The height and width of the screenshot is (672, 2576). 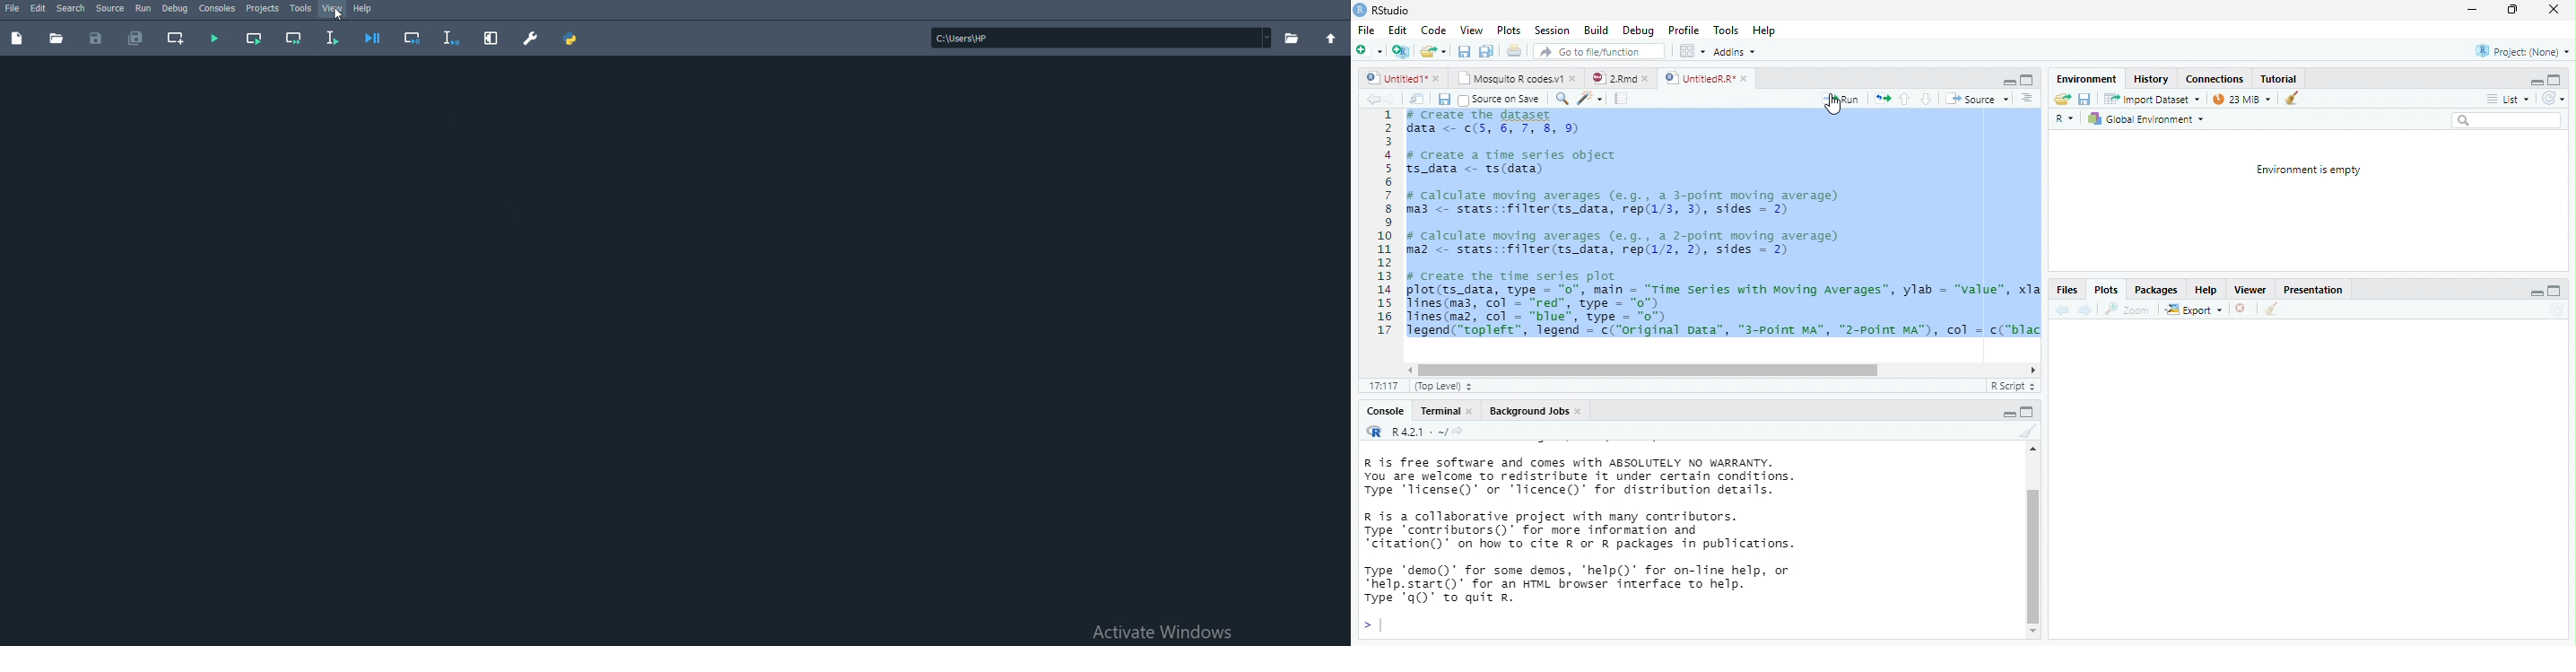 What do you see at coordinates (451, 37) in the screenshot?
I see `Debug selection or current line` at bounding box center [451, 37].